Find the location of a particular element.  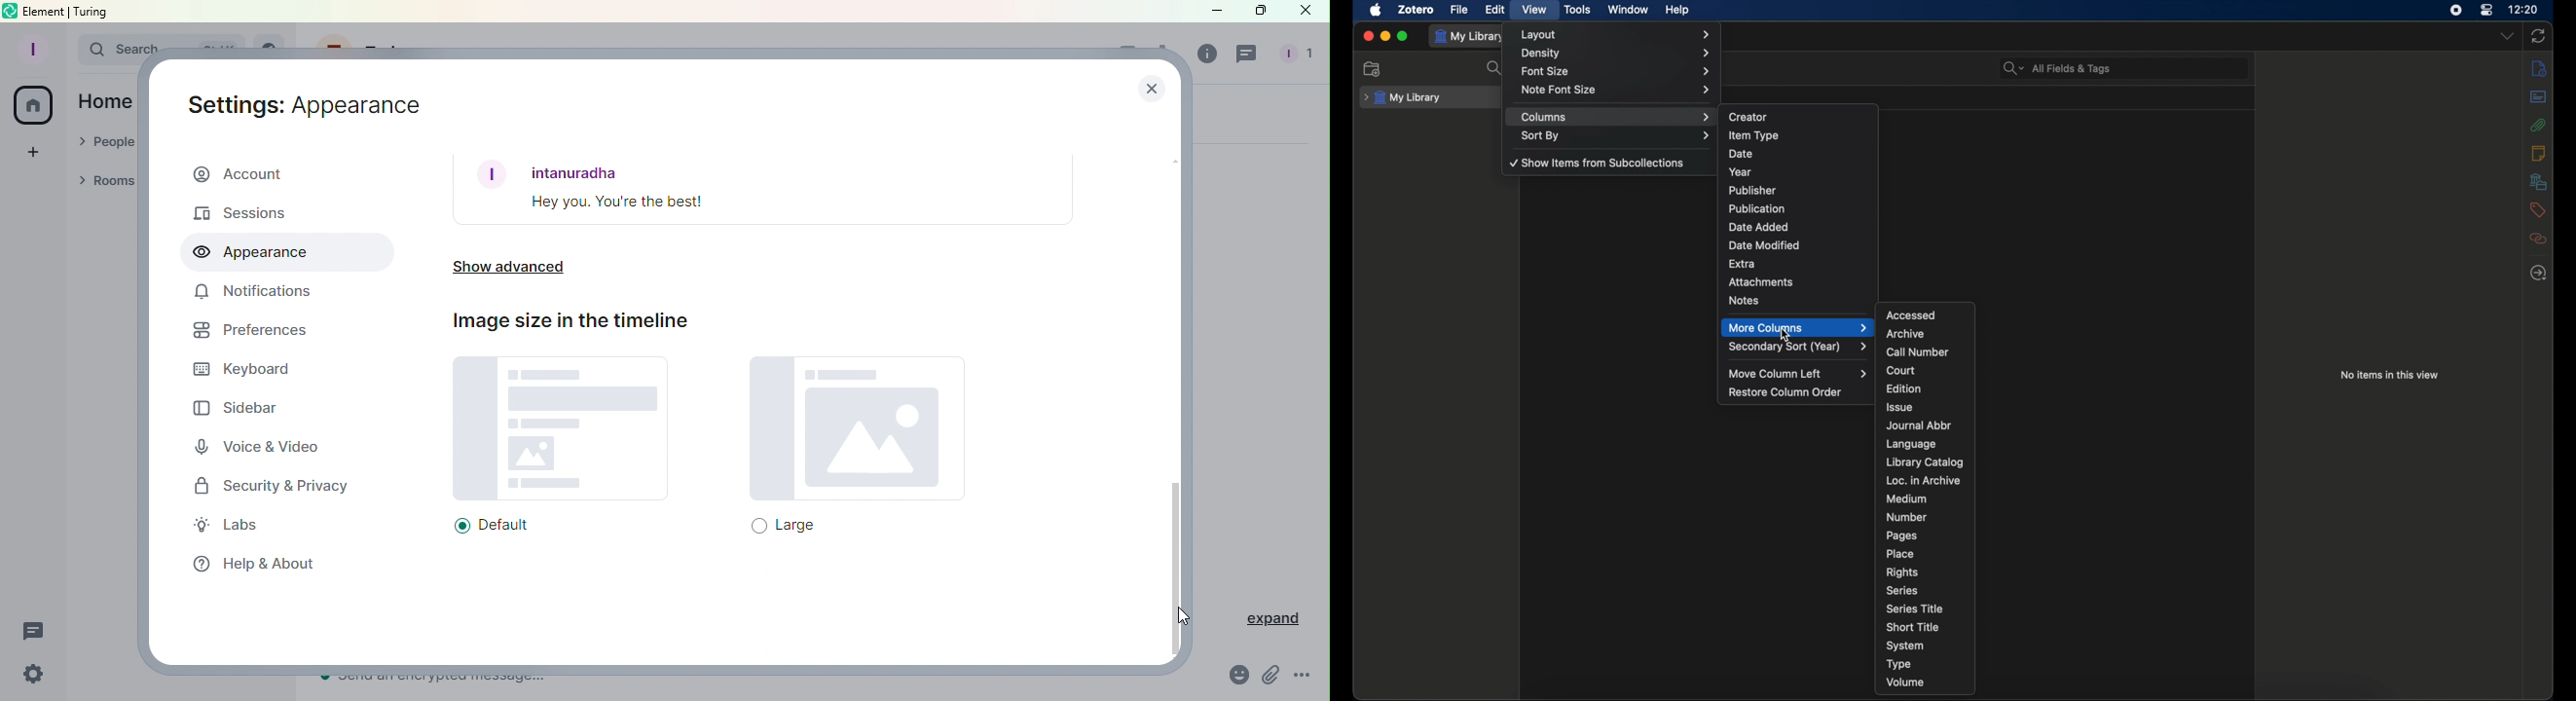

info is located at coordinates (2540, 69).